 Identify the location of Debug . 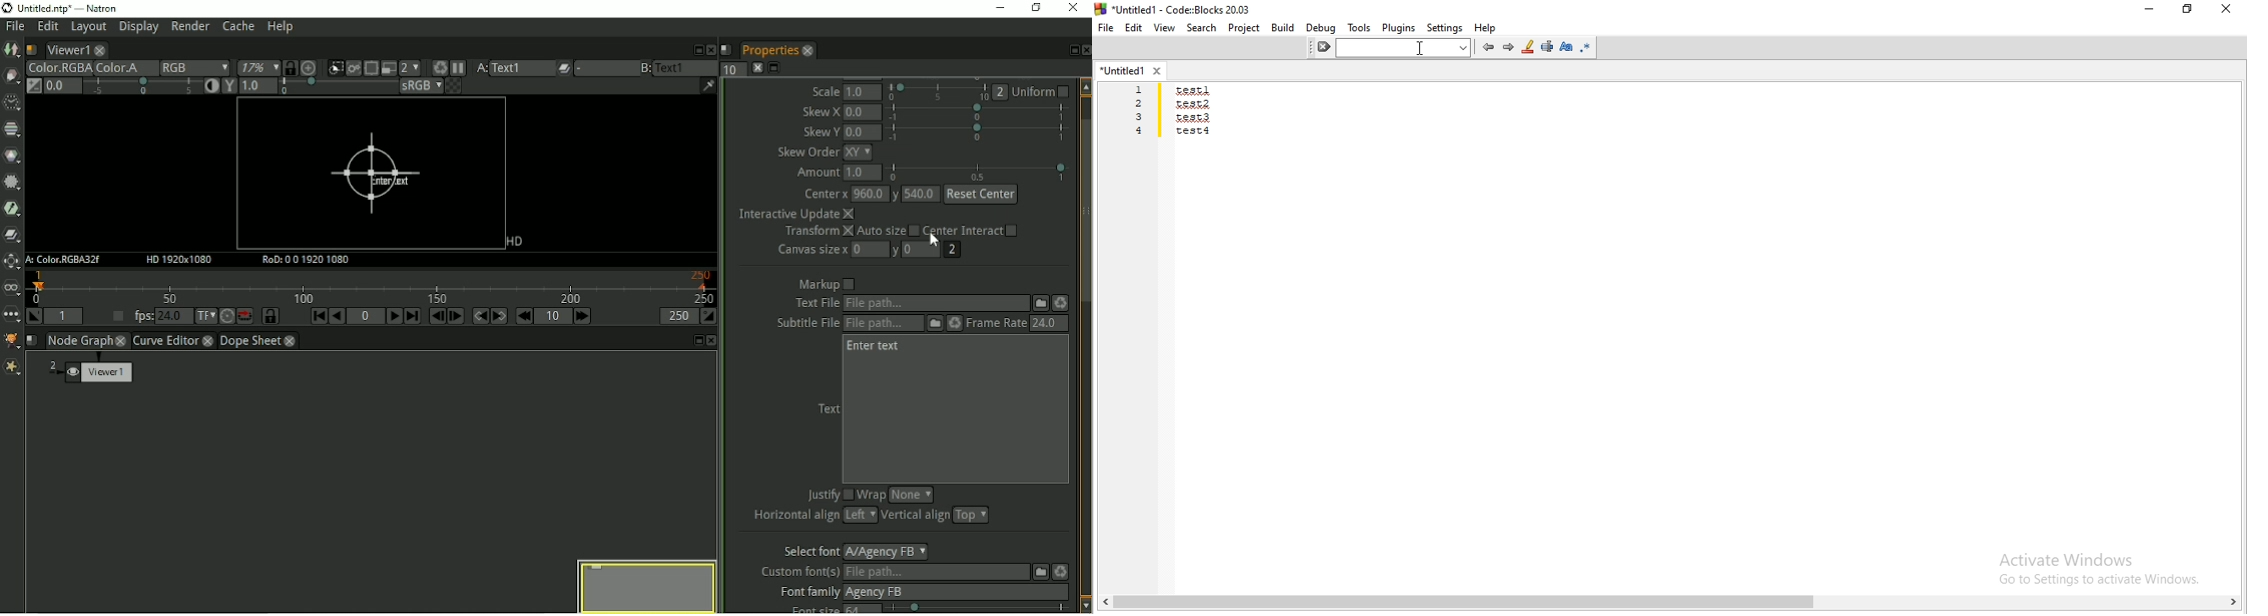
(1319, 28).